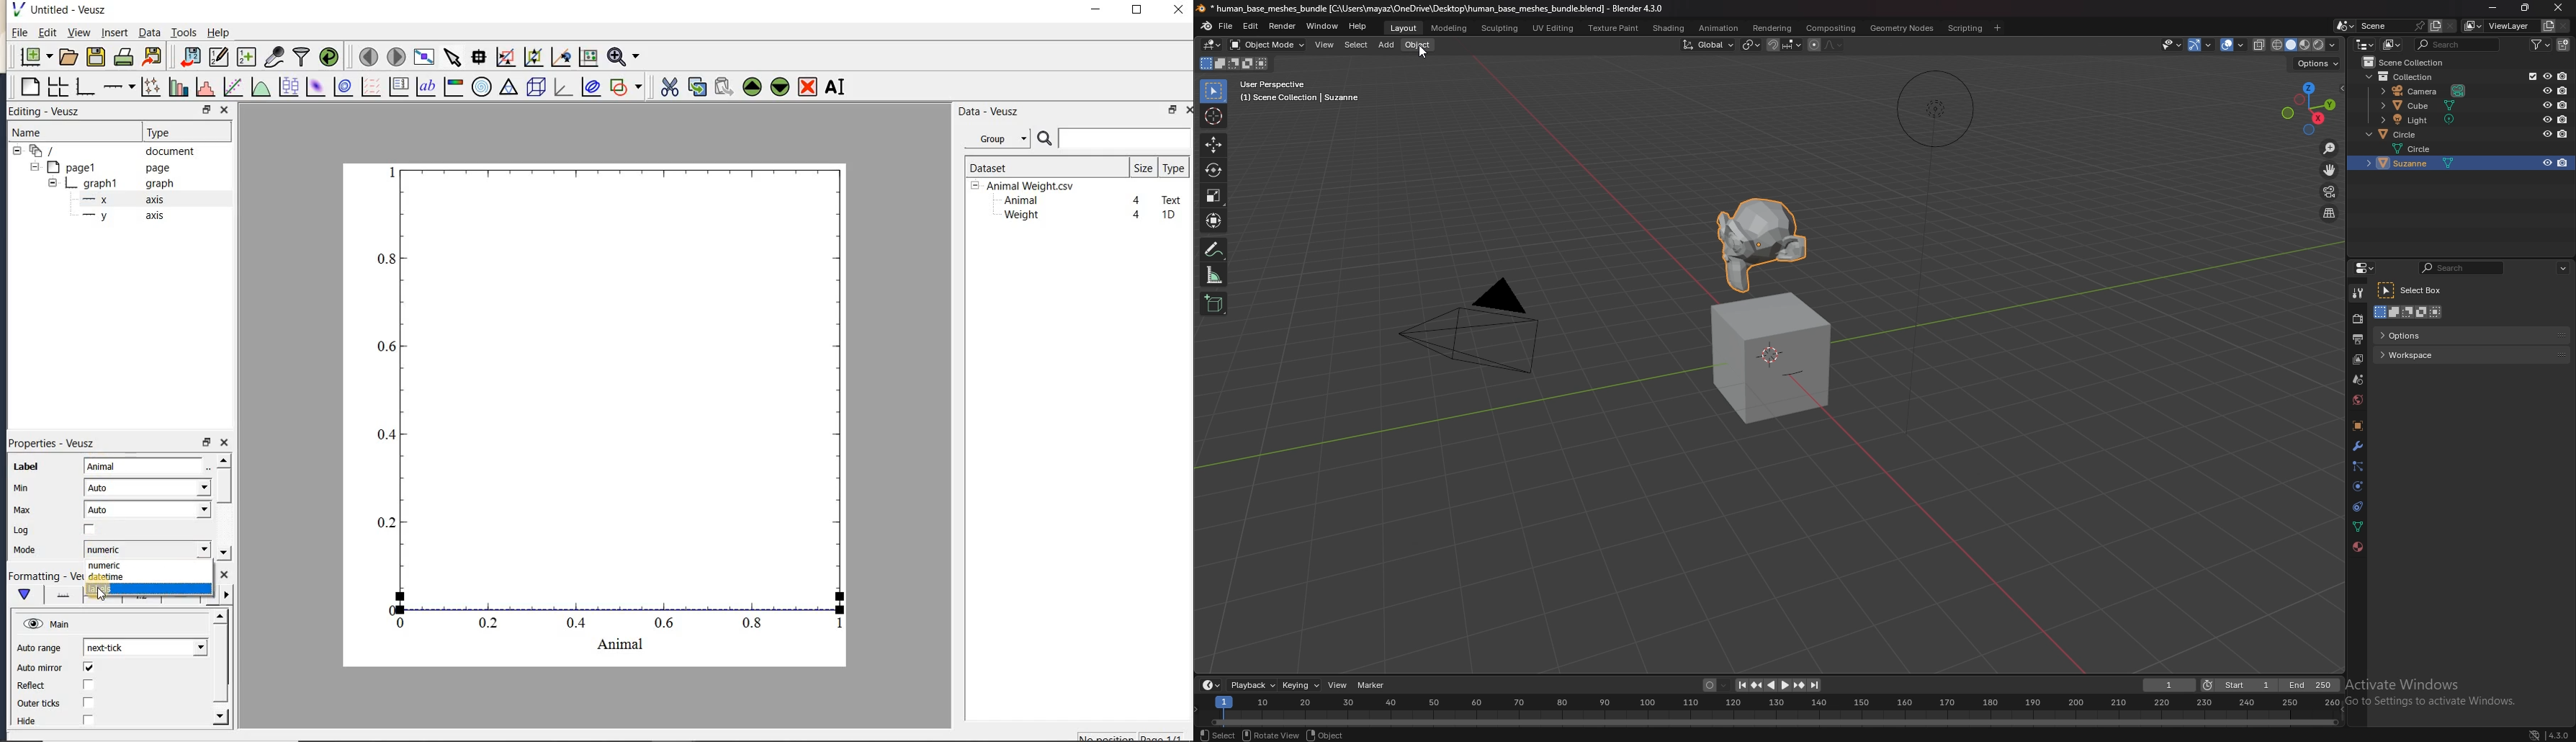 The height and width of the screenshot is (756, 2576). I want to click on Properties - Veusz, so click(56, 443).